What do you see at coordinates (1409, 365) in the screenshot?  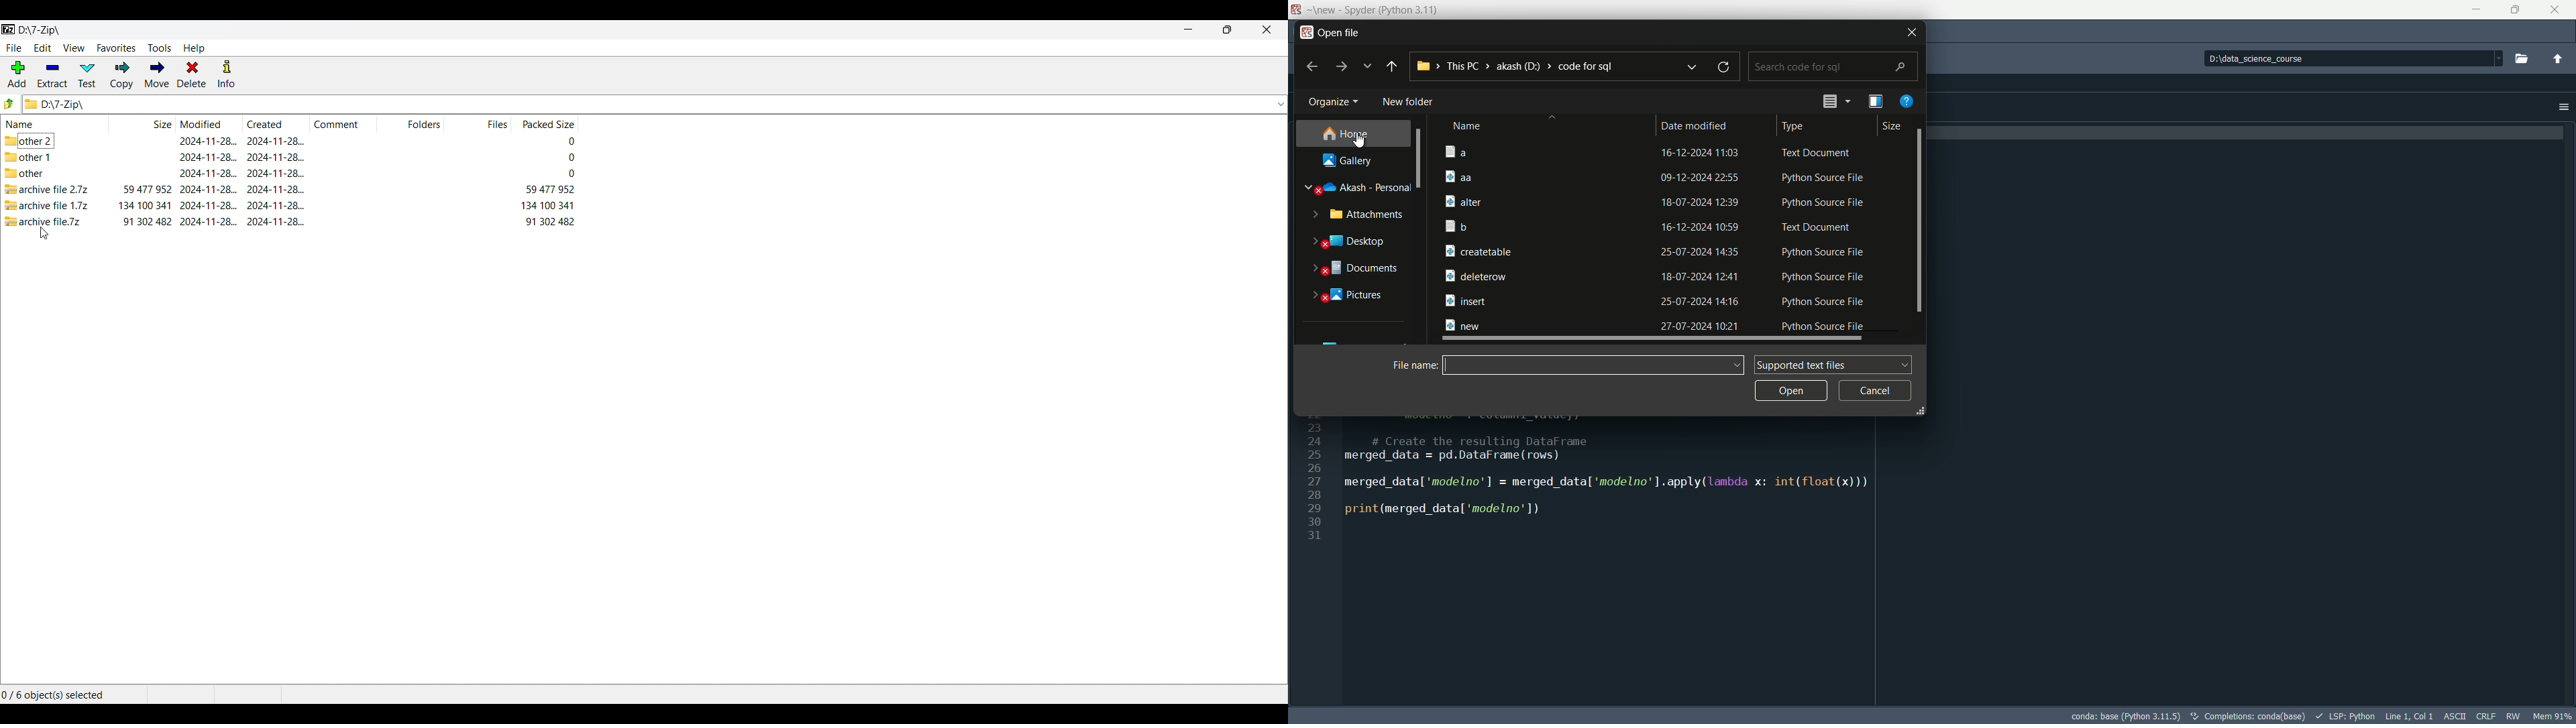 I see `file name` at bounding box center [1409, 365].